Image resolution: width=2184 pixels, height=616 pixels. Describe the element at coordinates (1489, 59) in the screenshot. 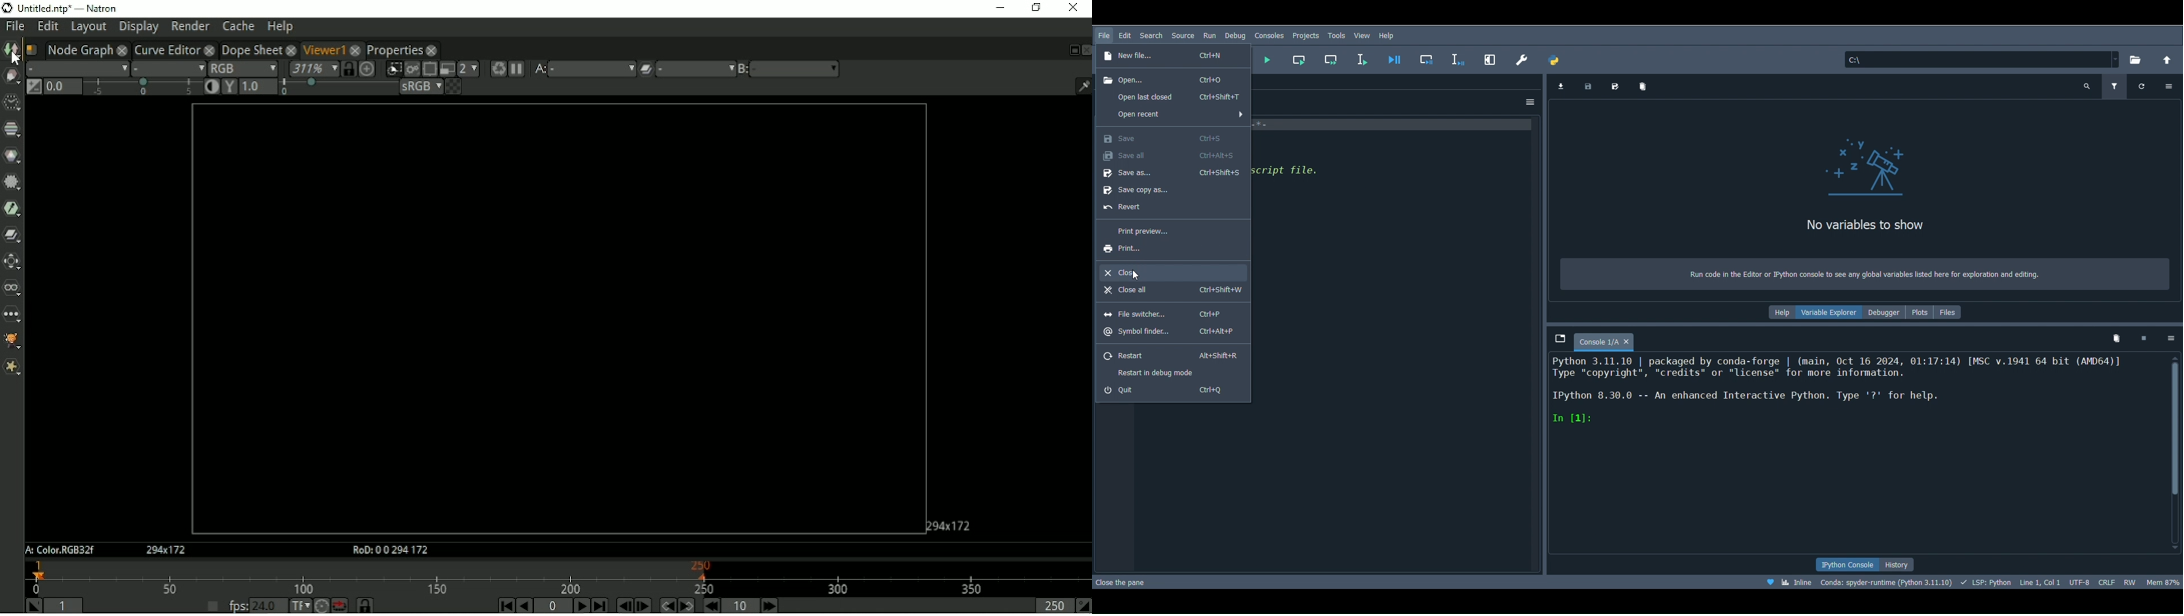

I see `Maximize current pane (Ctrl + Alt + Shift + M)` at that location.